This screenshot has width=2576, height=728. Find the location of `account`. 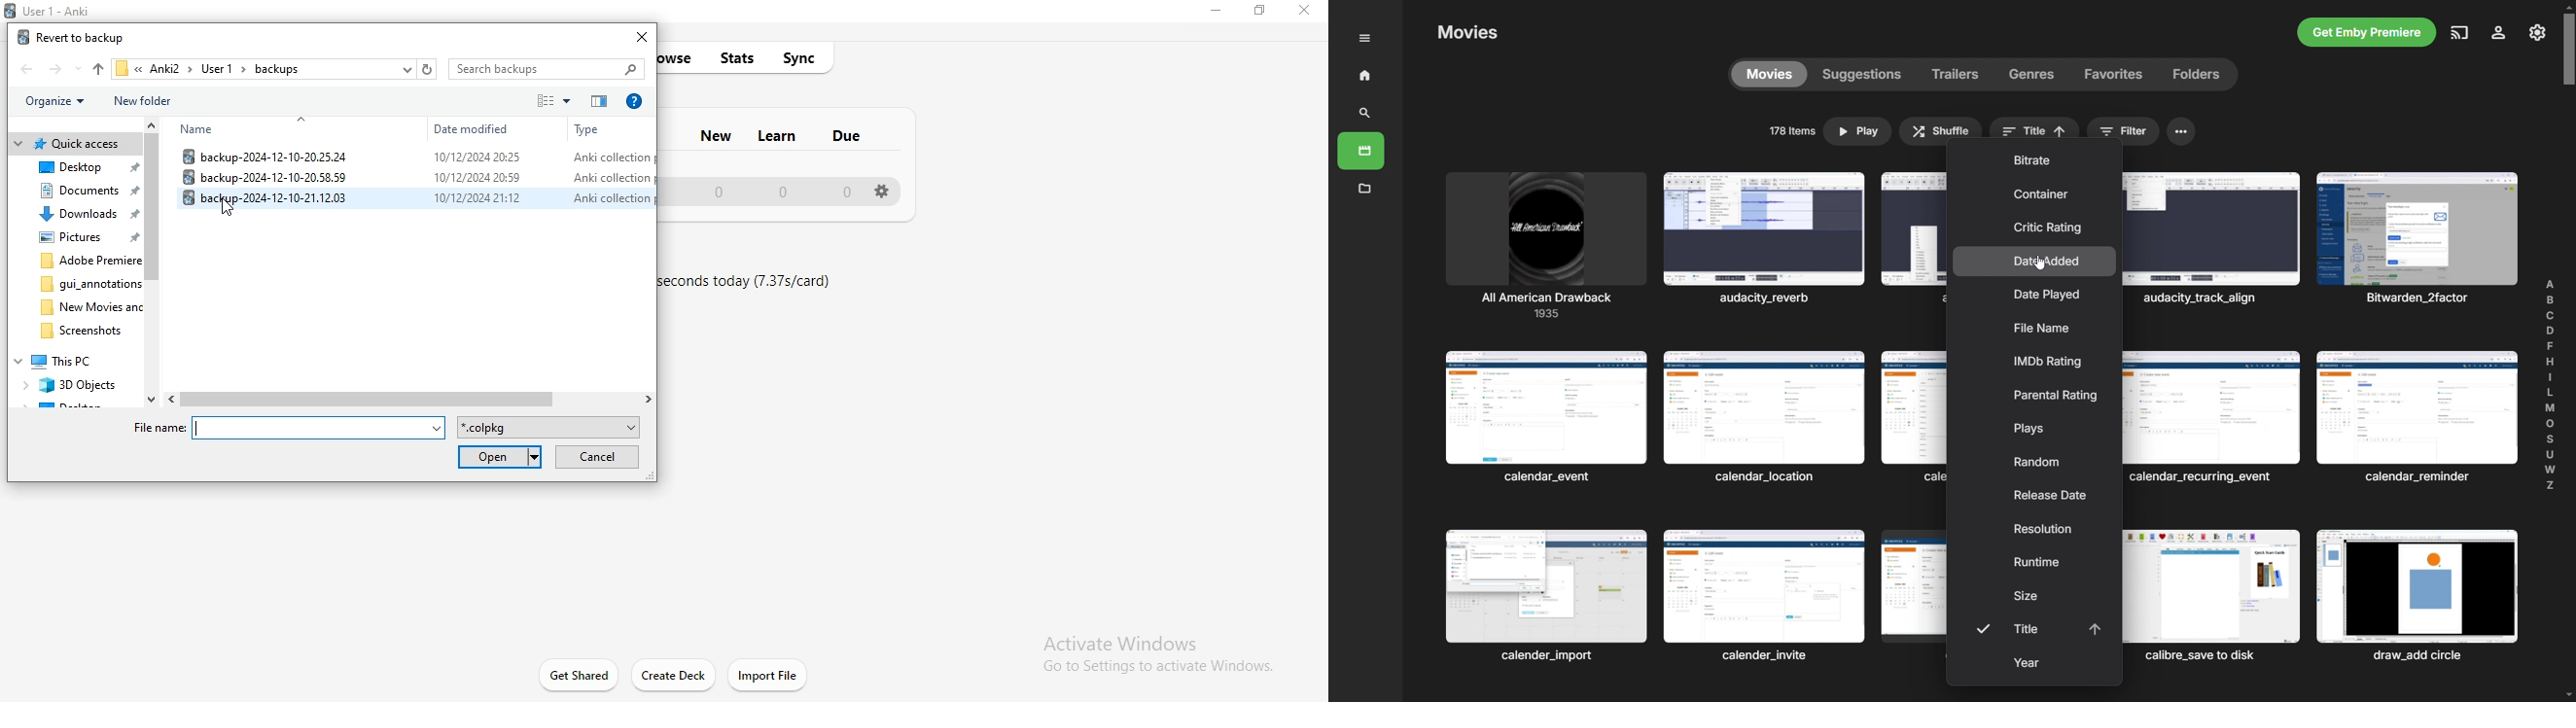

account is located at coordinates (2497, 33).